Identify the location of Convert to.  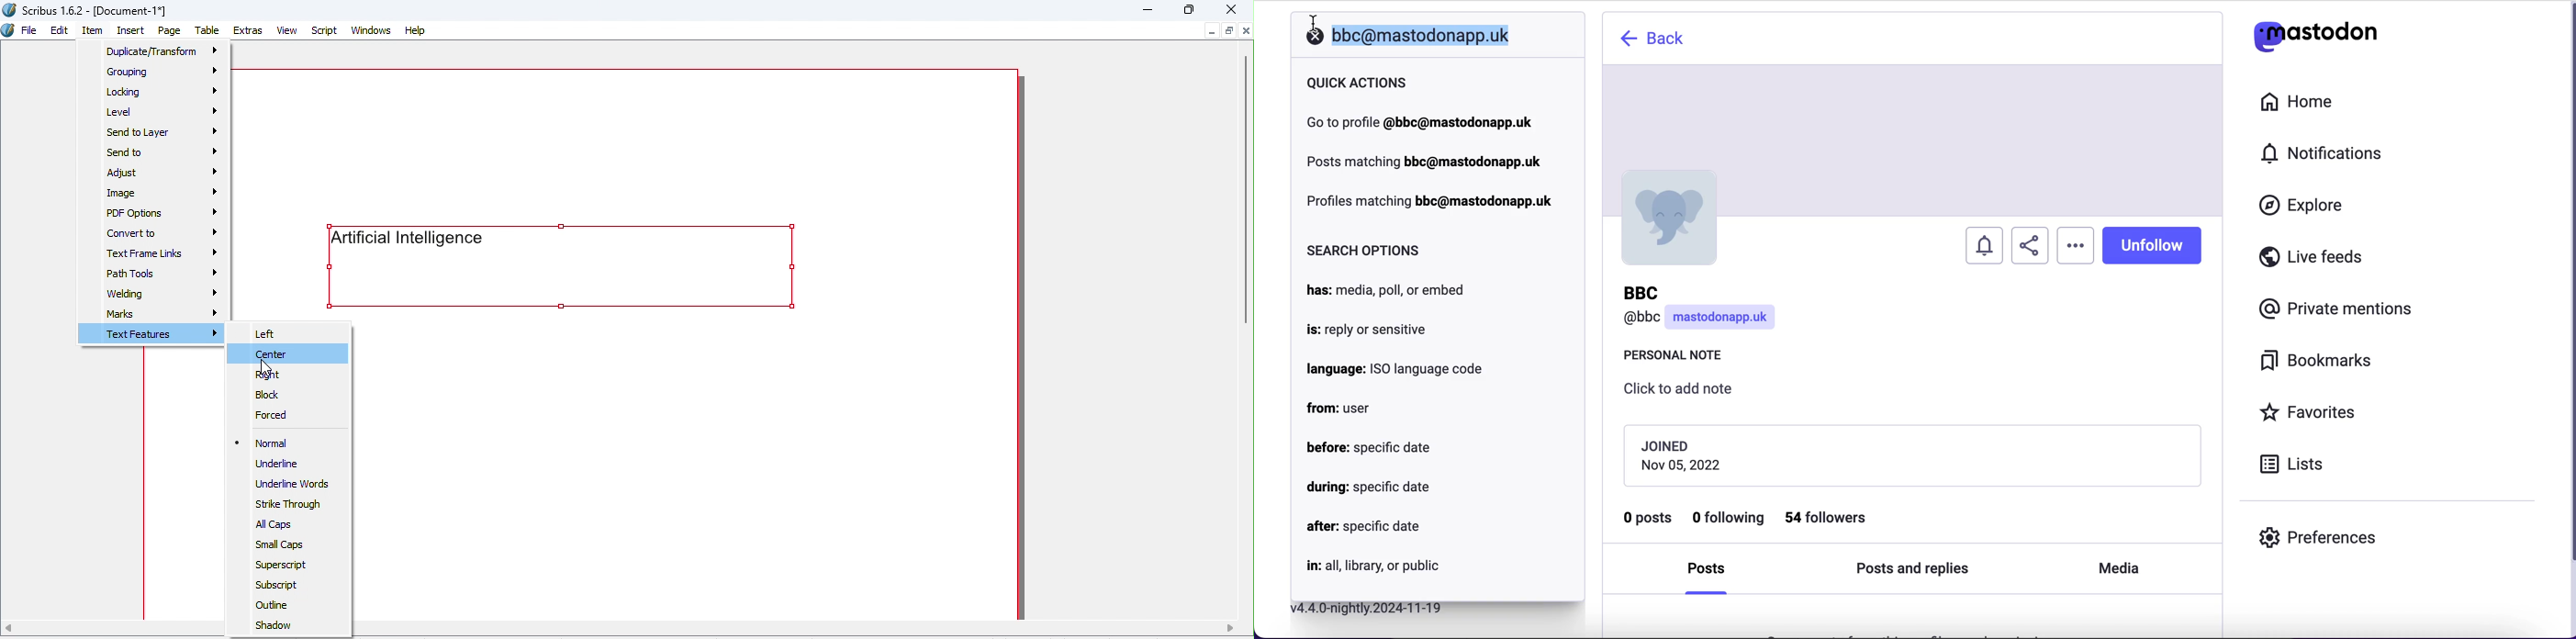
(160, 233).